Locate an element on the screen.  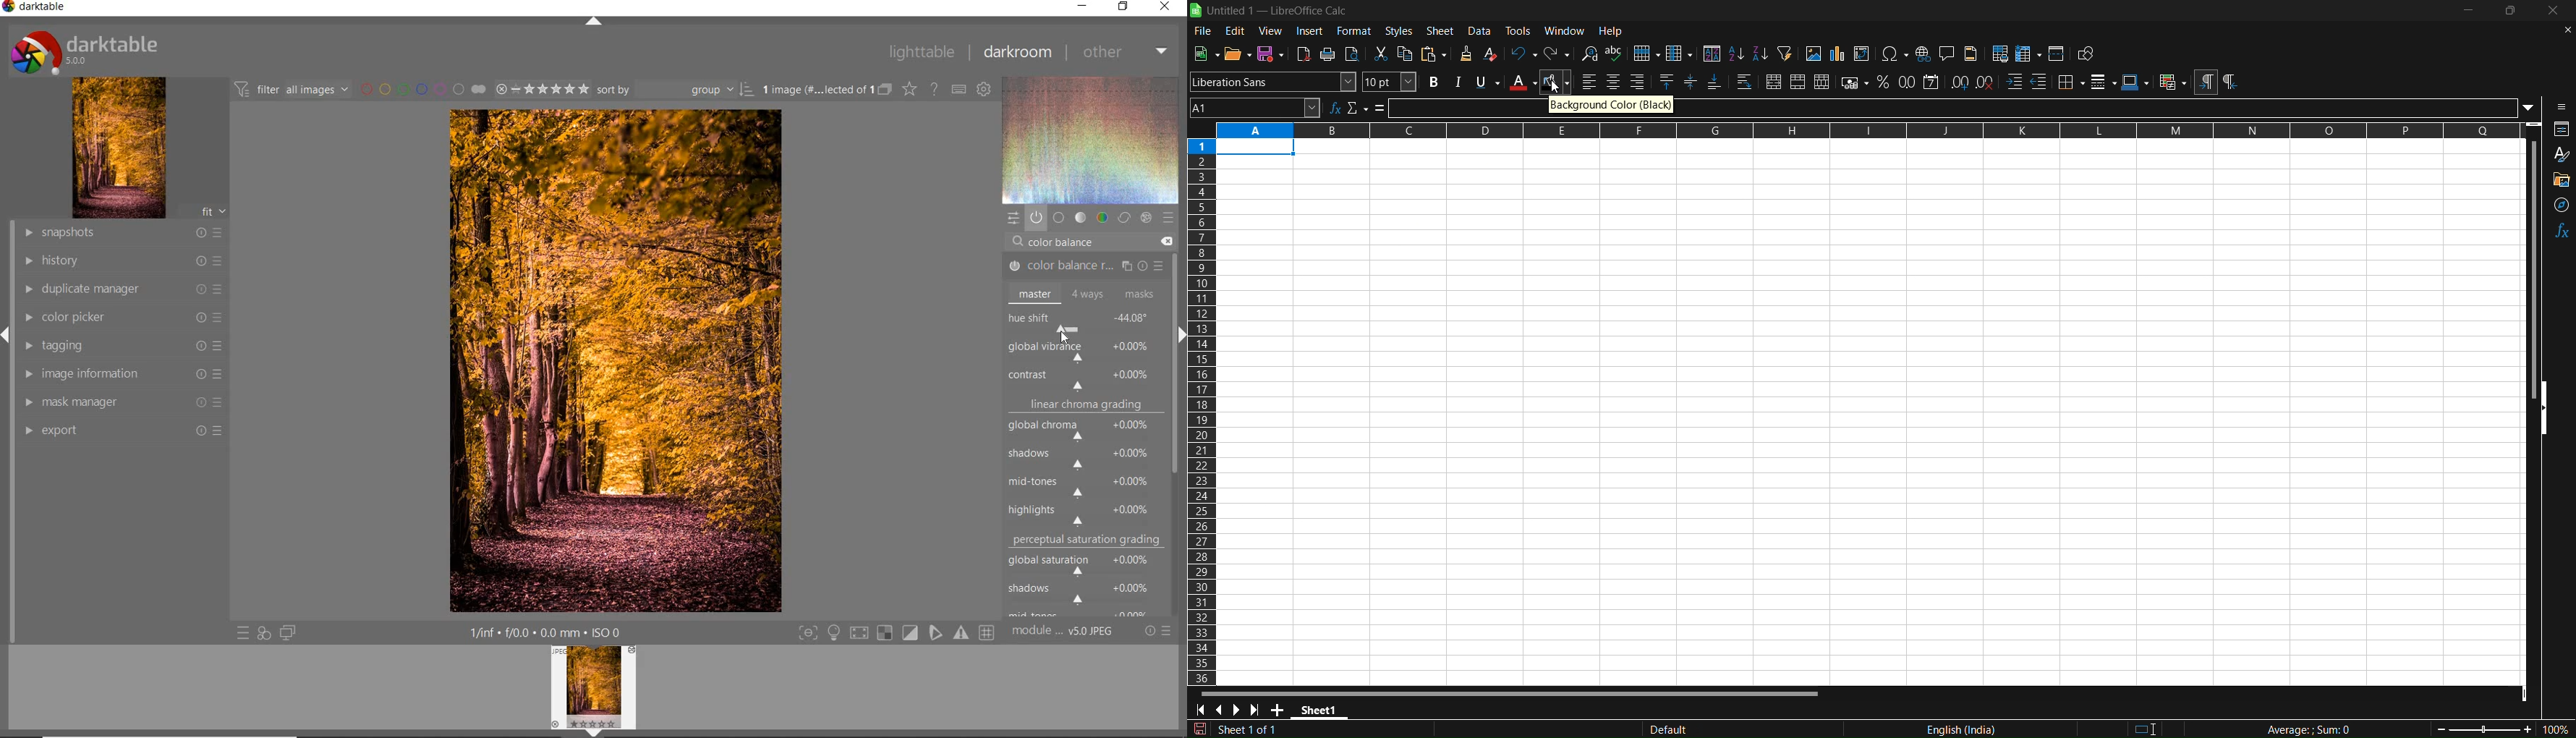
scroll to next sheet is located at coordinates (1238, 710).